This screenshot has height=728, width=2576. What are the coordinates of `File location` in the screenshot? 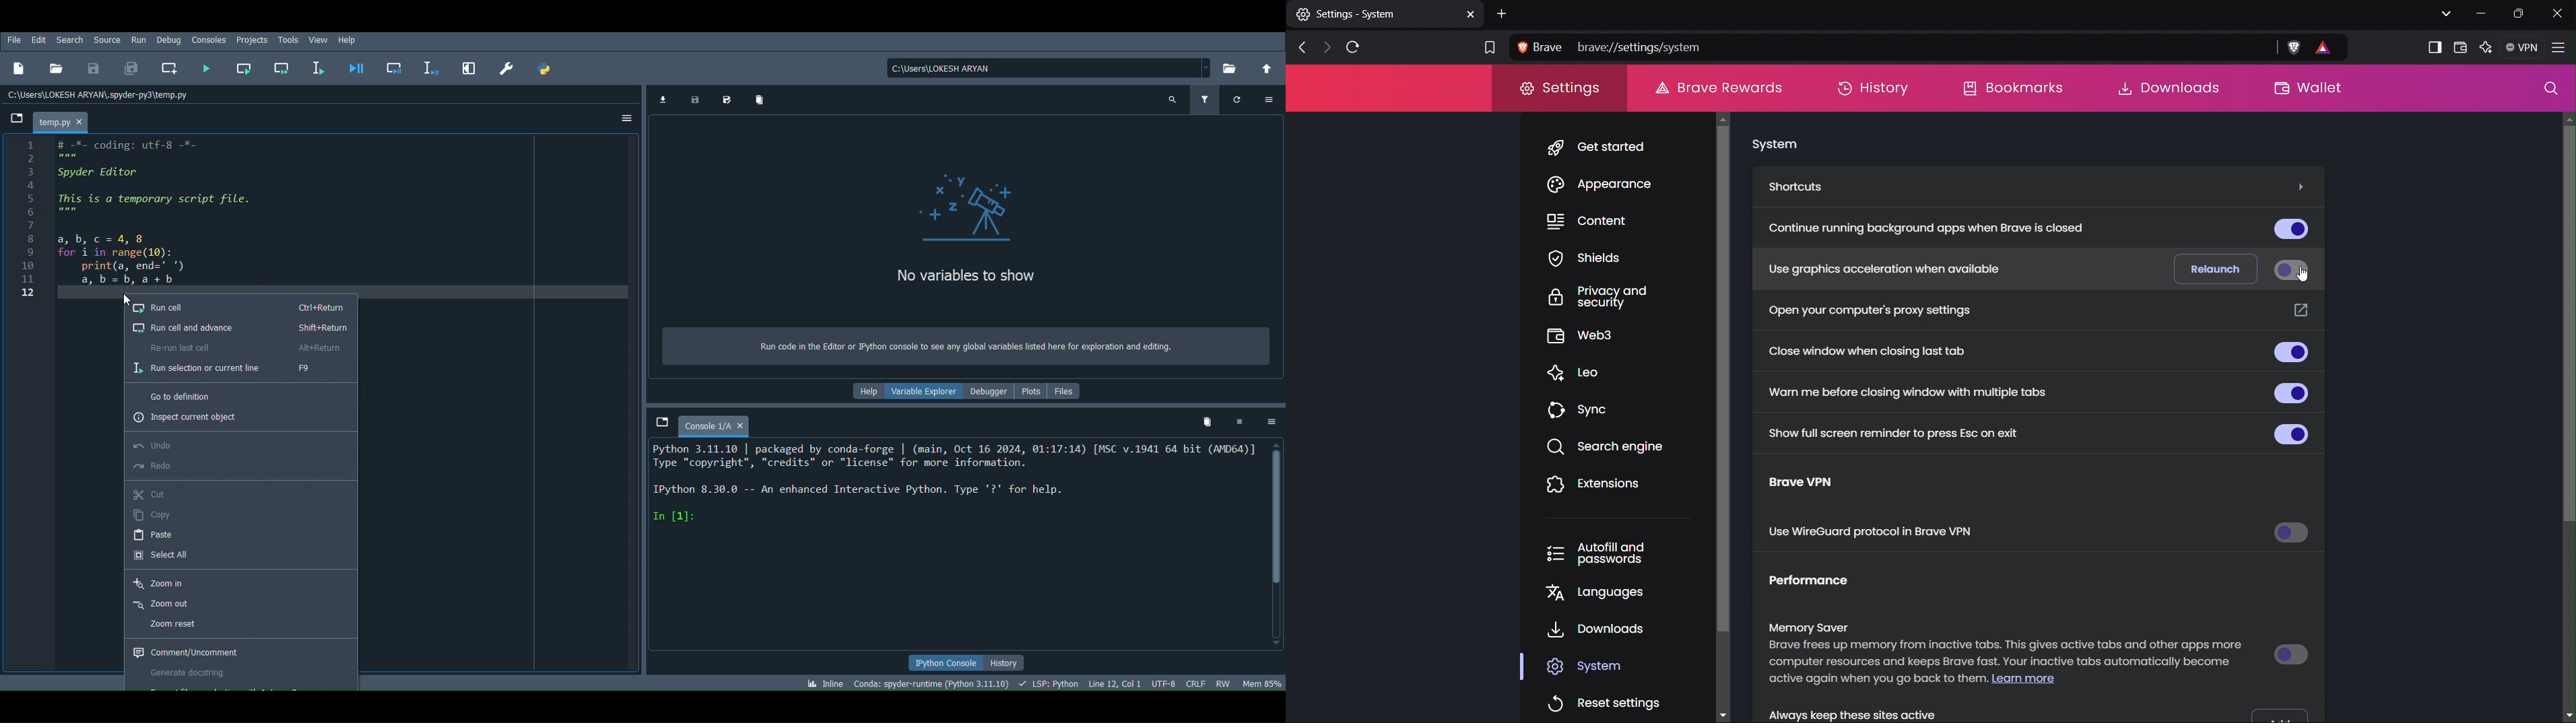 It's located at (1049, 69).